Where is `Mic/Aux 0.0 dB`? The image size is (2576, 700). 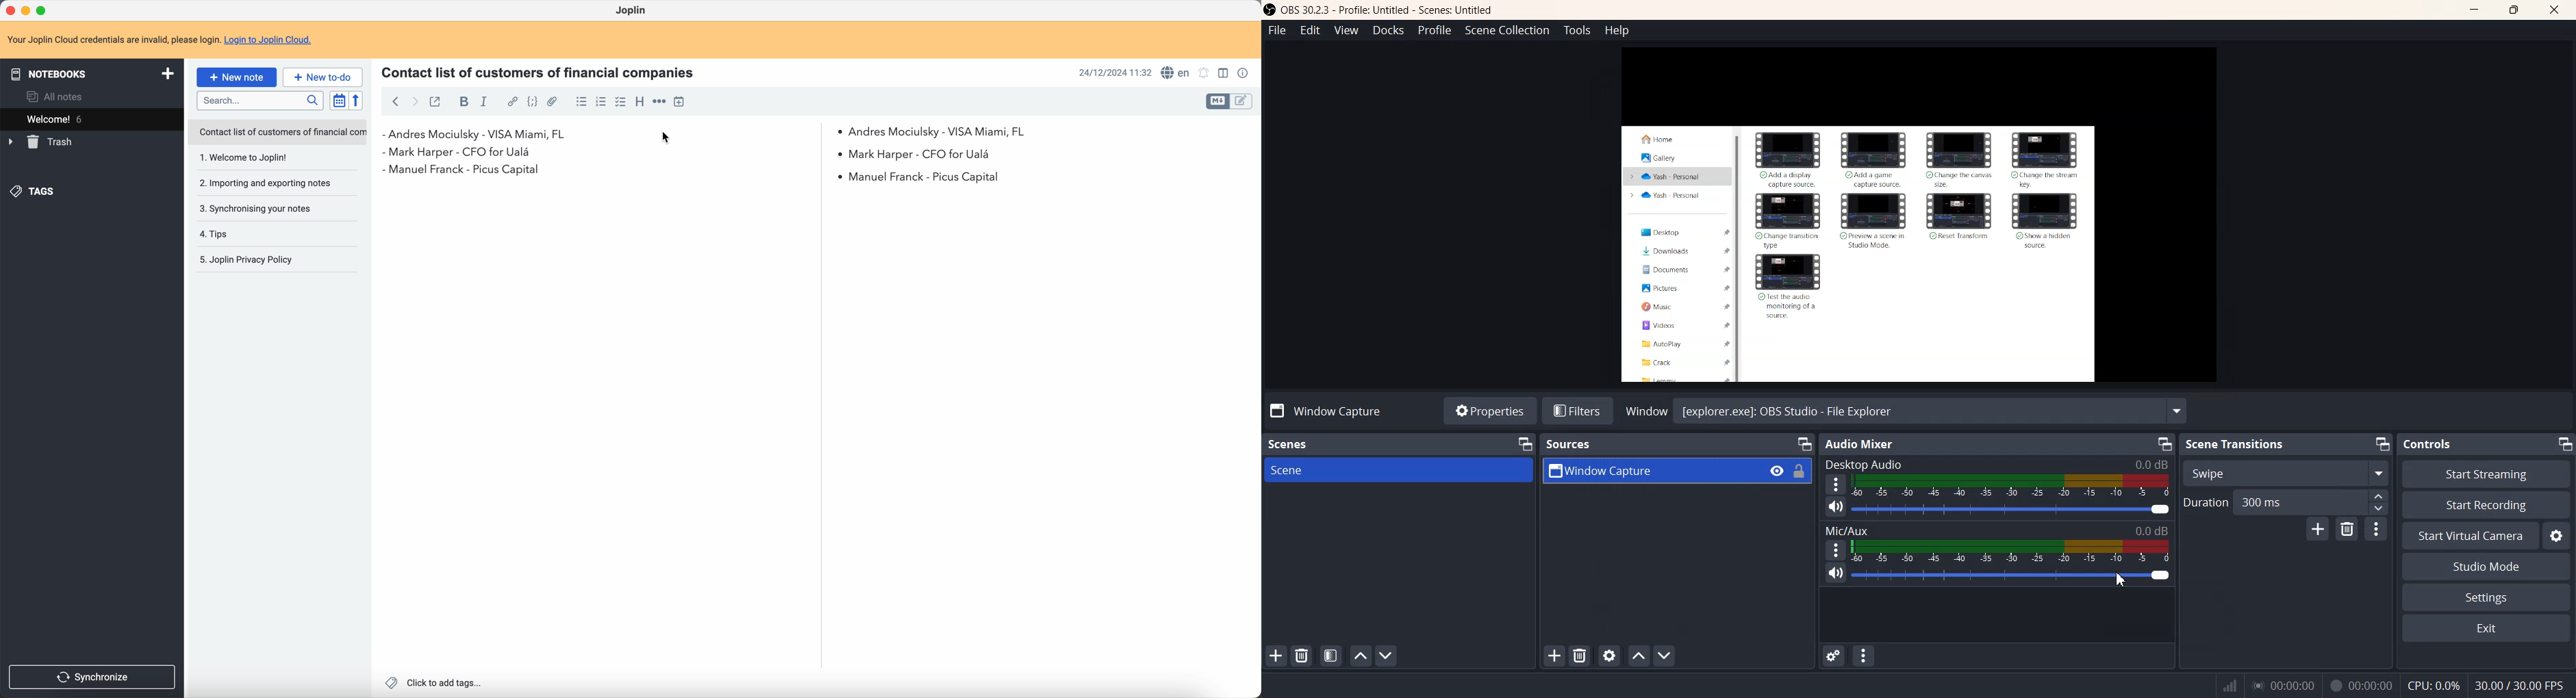
Mic/Aux 0.0 dB is located at coordinates (1996, 530).